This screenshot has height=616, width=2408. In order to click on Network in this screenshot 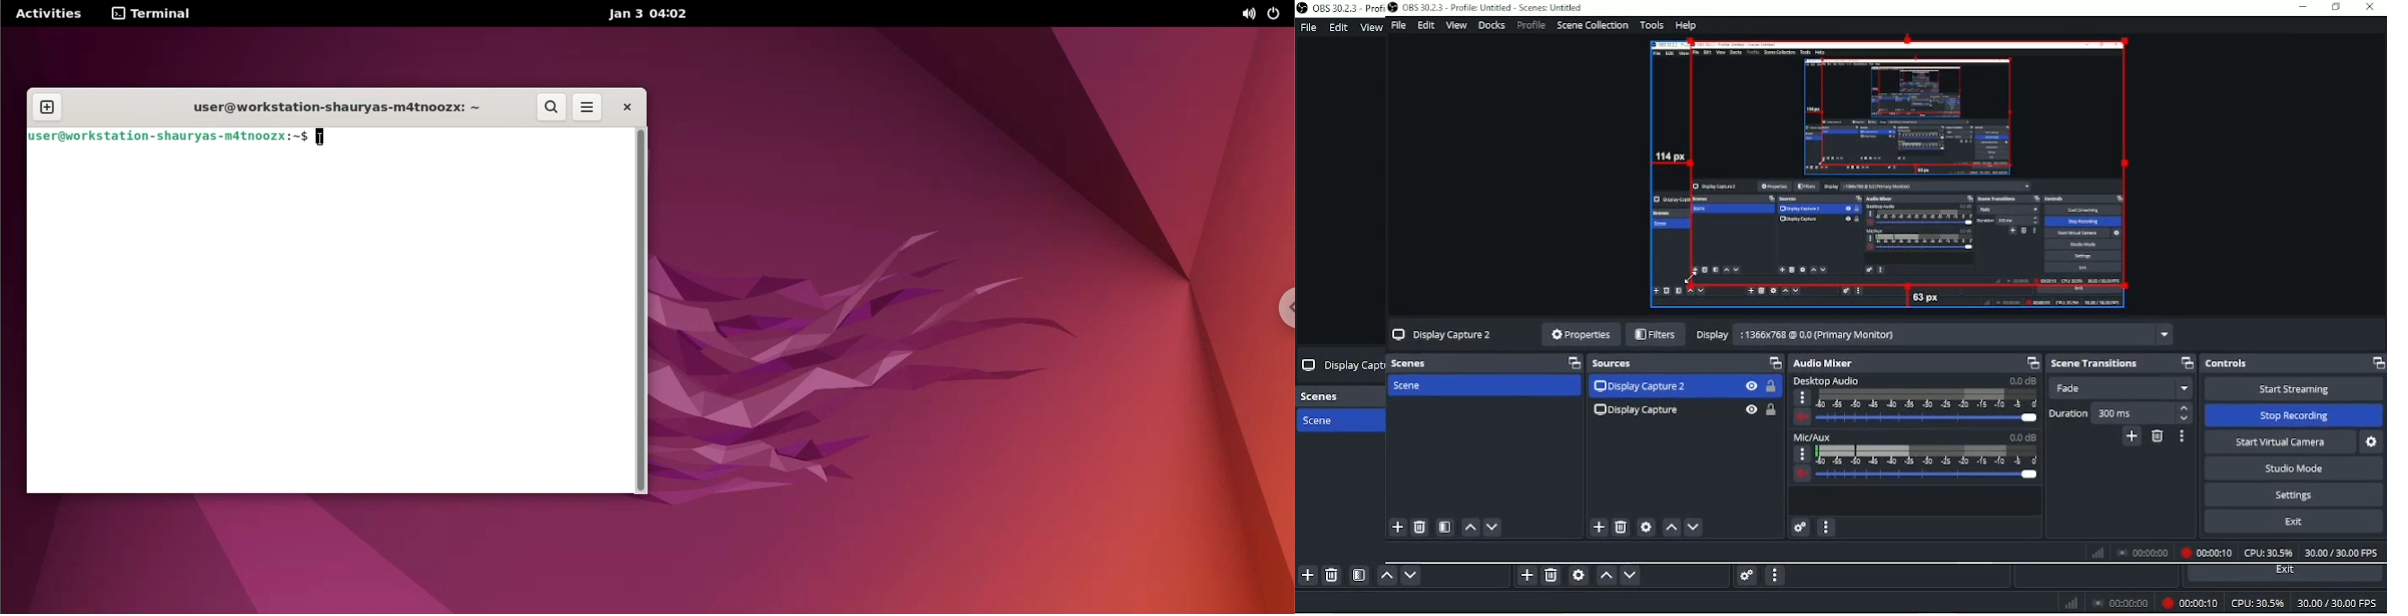, I will do `click(2072, 602)`.